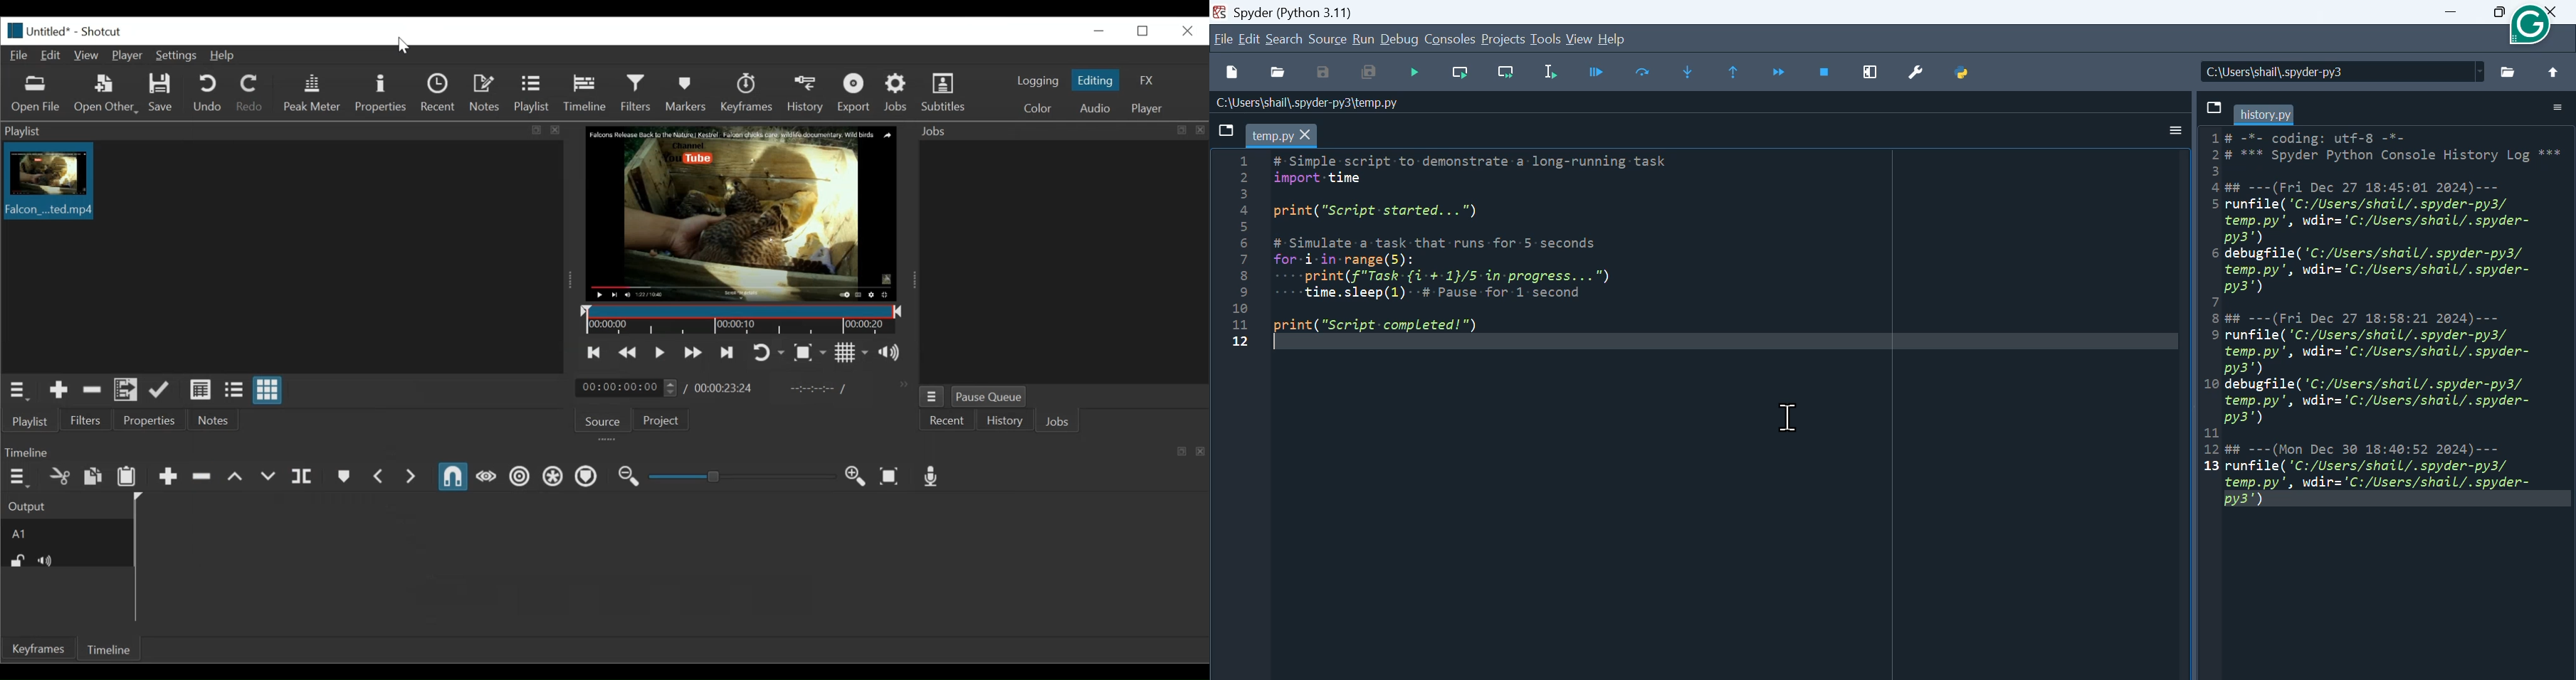 This screenshot has width=2576, height=700. I want to click on folder, so click(2560, 107).